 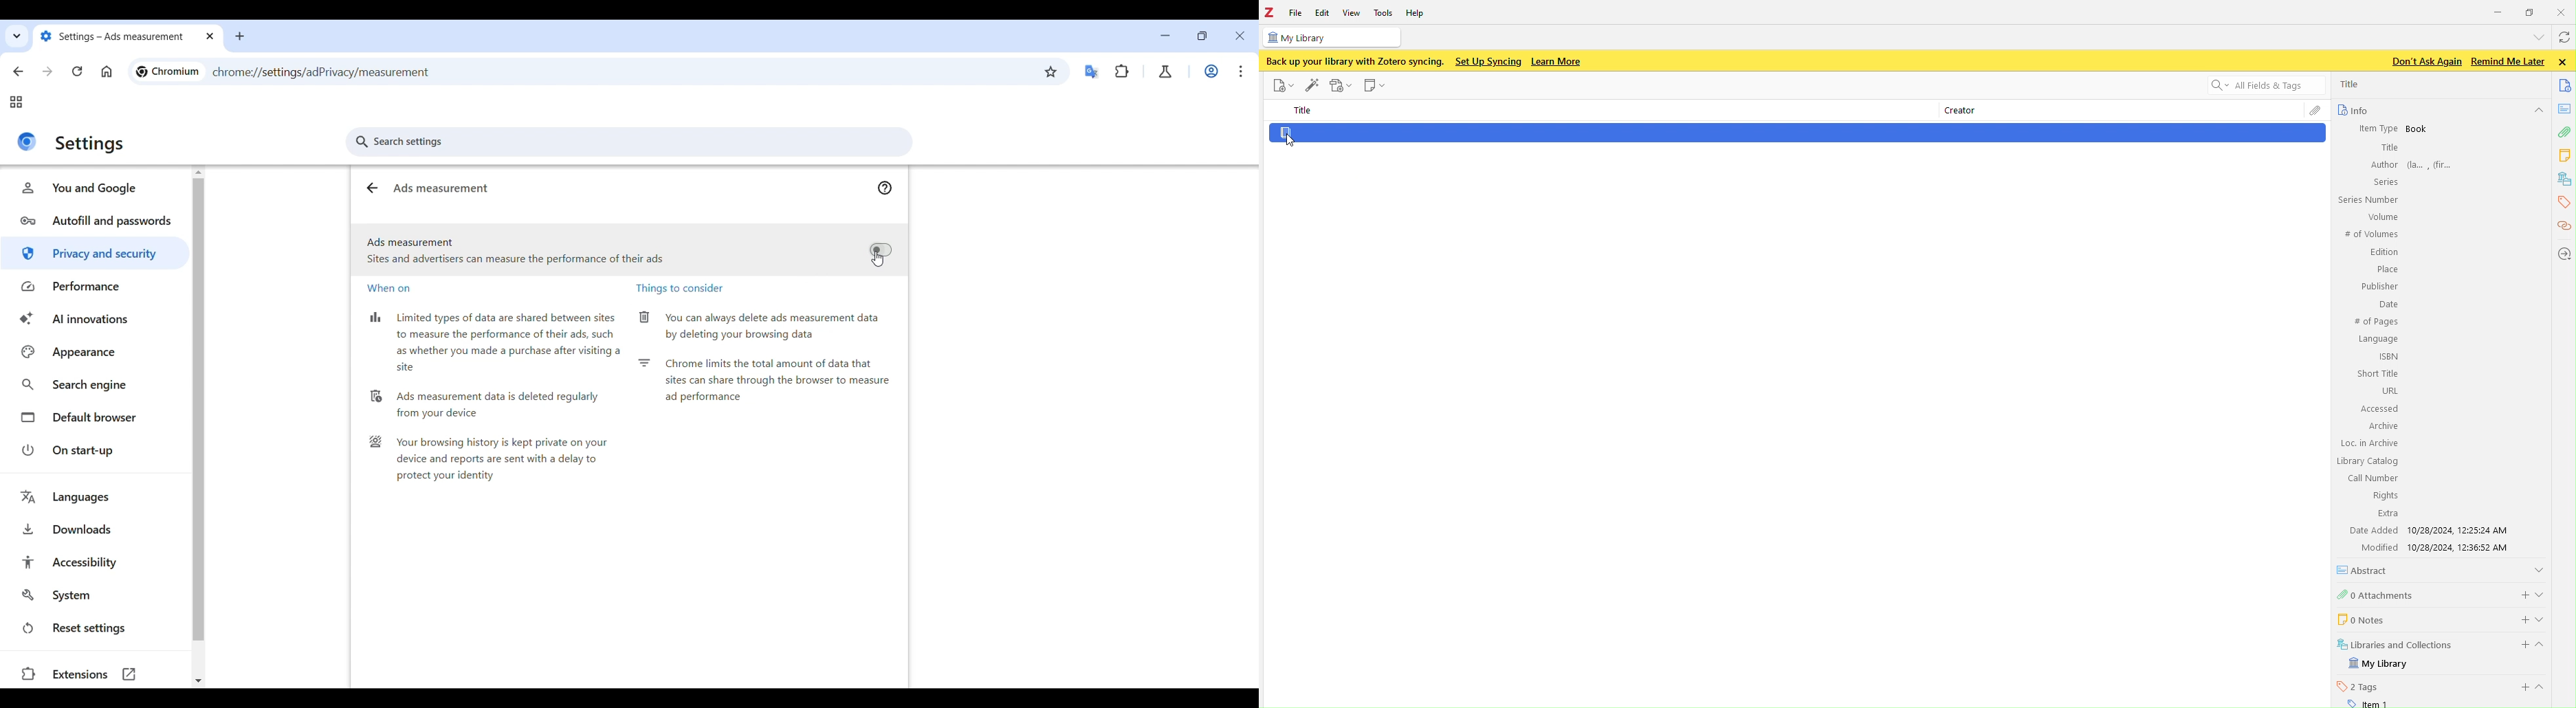 What do you see at coordinates (1383, 14) in the screenshot?
I see `tools` at bounding box center [1383, 14].